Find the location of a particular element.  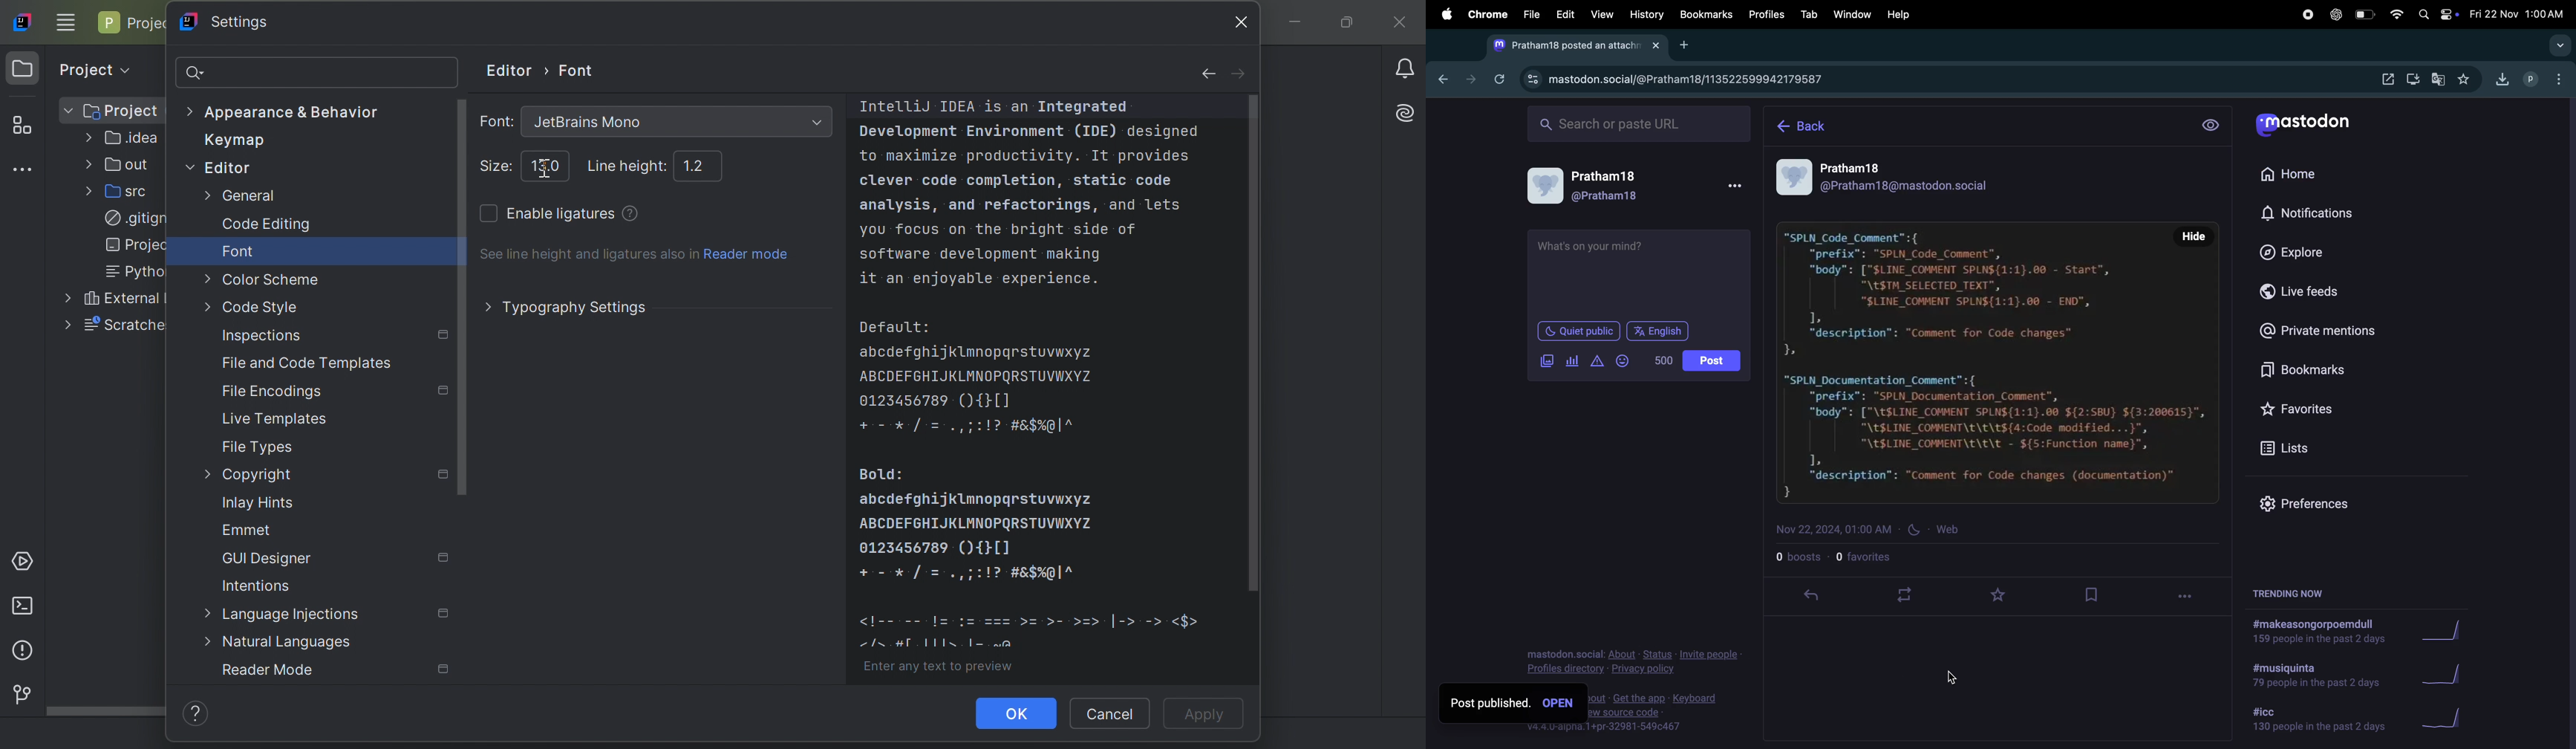

projec is located at coordinates (131, 244).